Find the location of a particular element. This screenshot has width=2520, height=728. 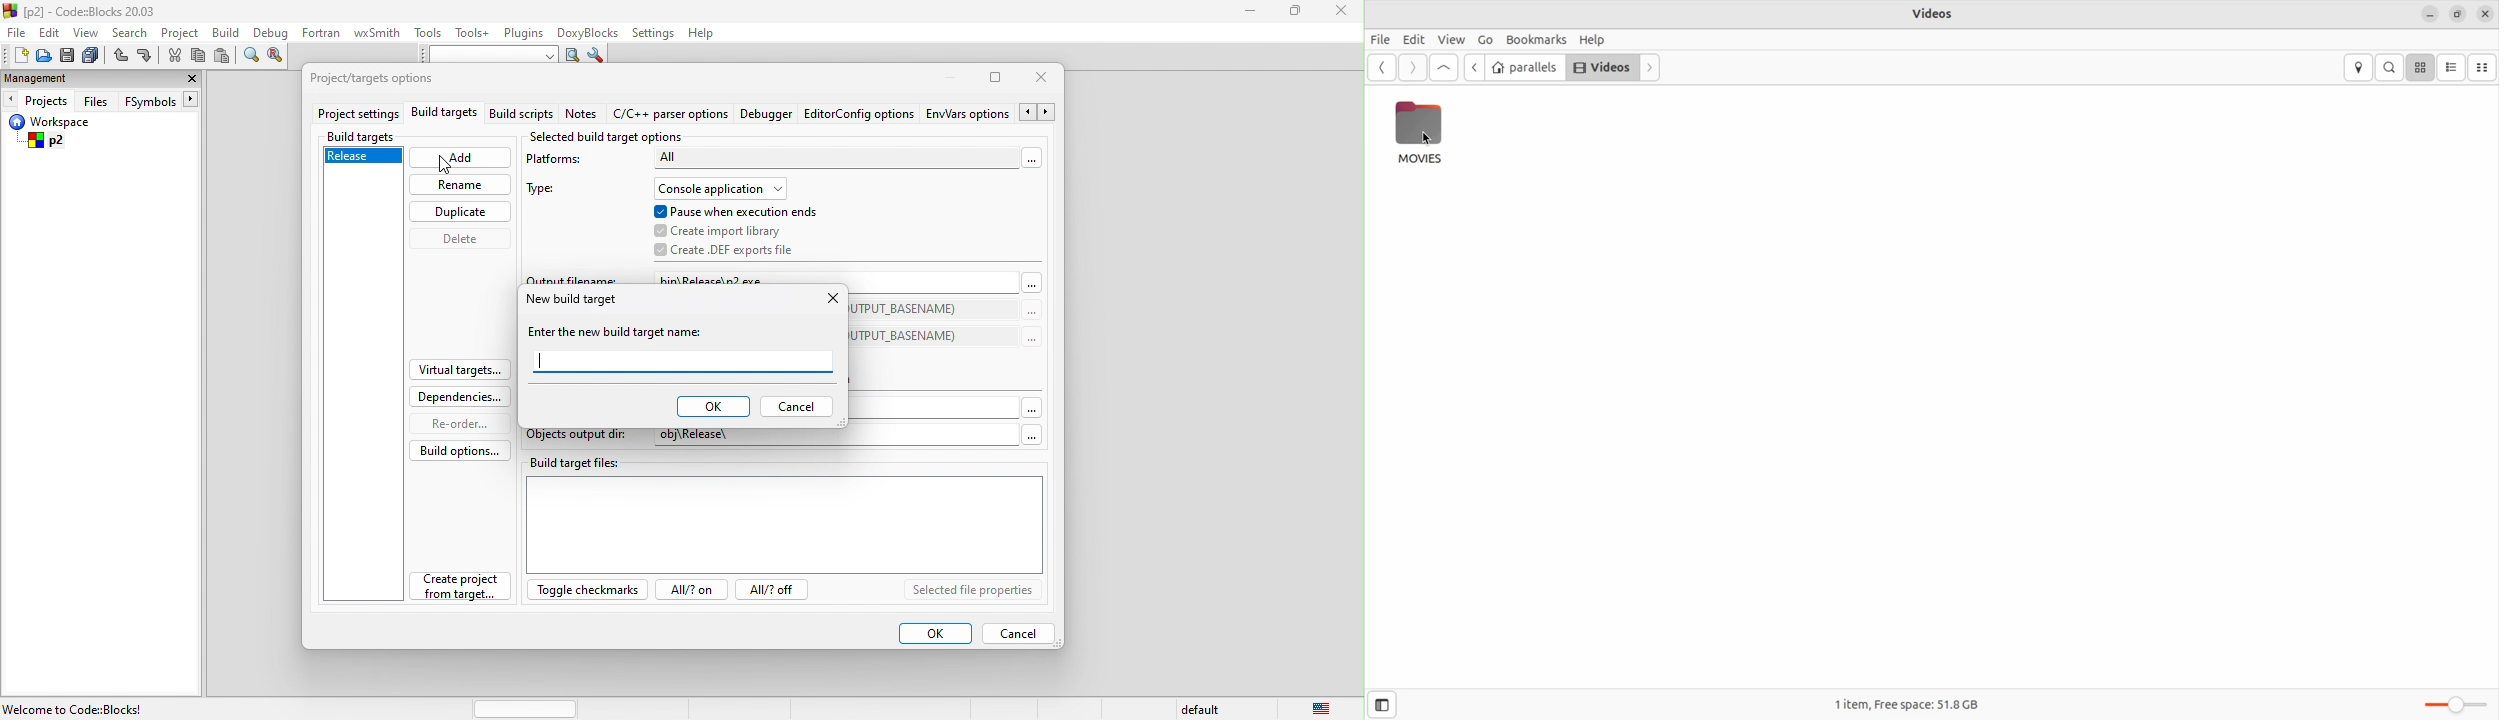

Files is located at coordinates (1381, 42).